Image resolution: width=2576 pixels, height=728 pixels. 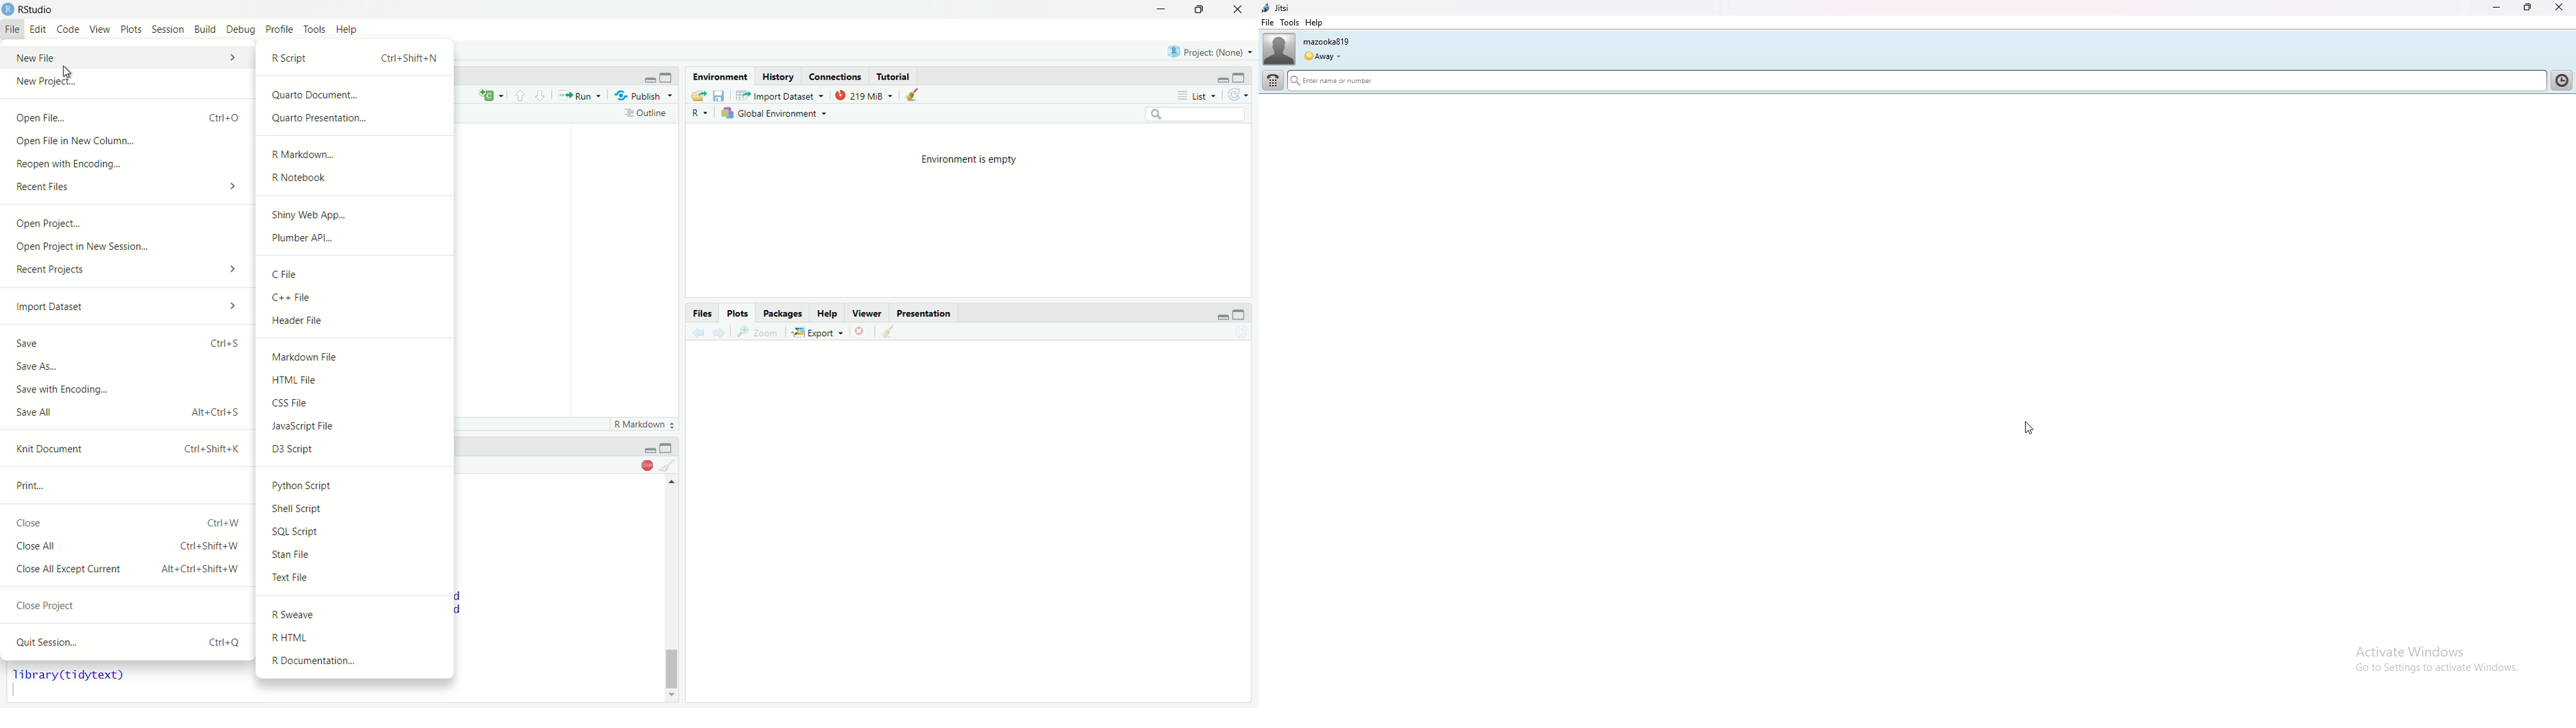 What do you see at coordinates (358, 95) in the screenshot?
I see `Quarto Document...` at bounding box center [358, 95].